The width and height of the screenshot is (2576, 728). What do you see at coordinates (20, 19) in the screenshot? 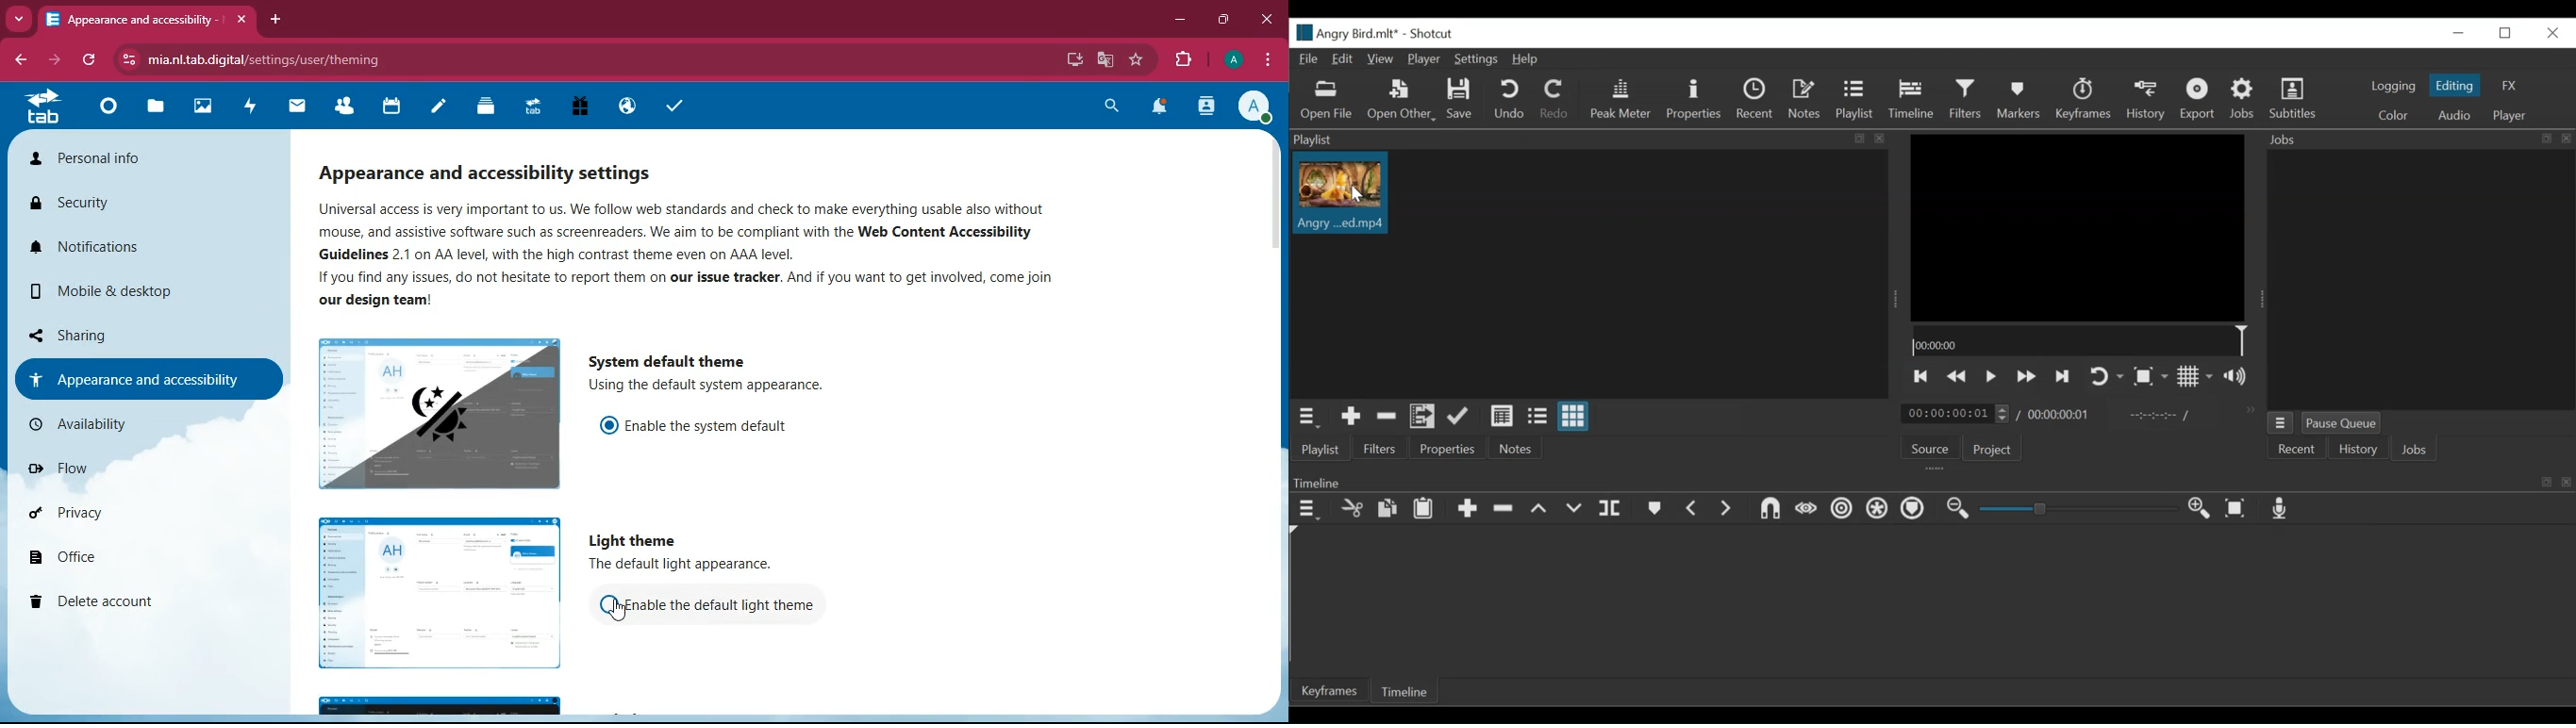
I see `more` at bounding box center [20, 19].